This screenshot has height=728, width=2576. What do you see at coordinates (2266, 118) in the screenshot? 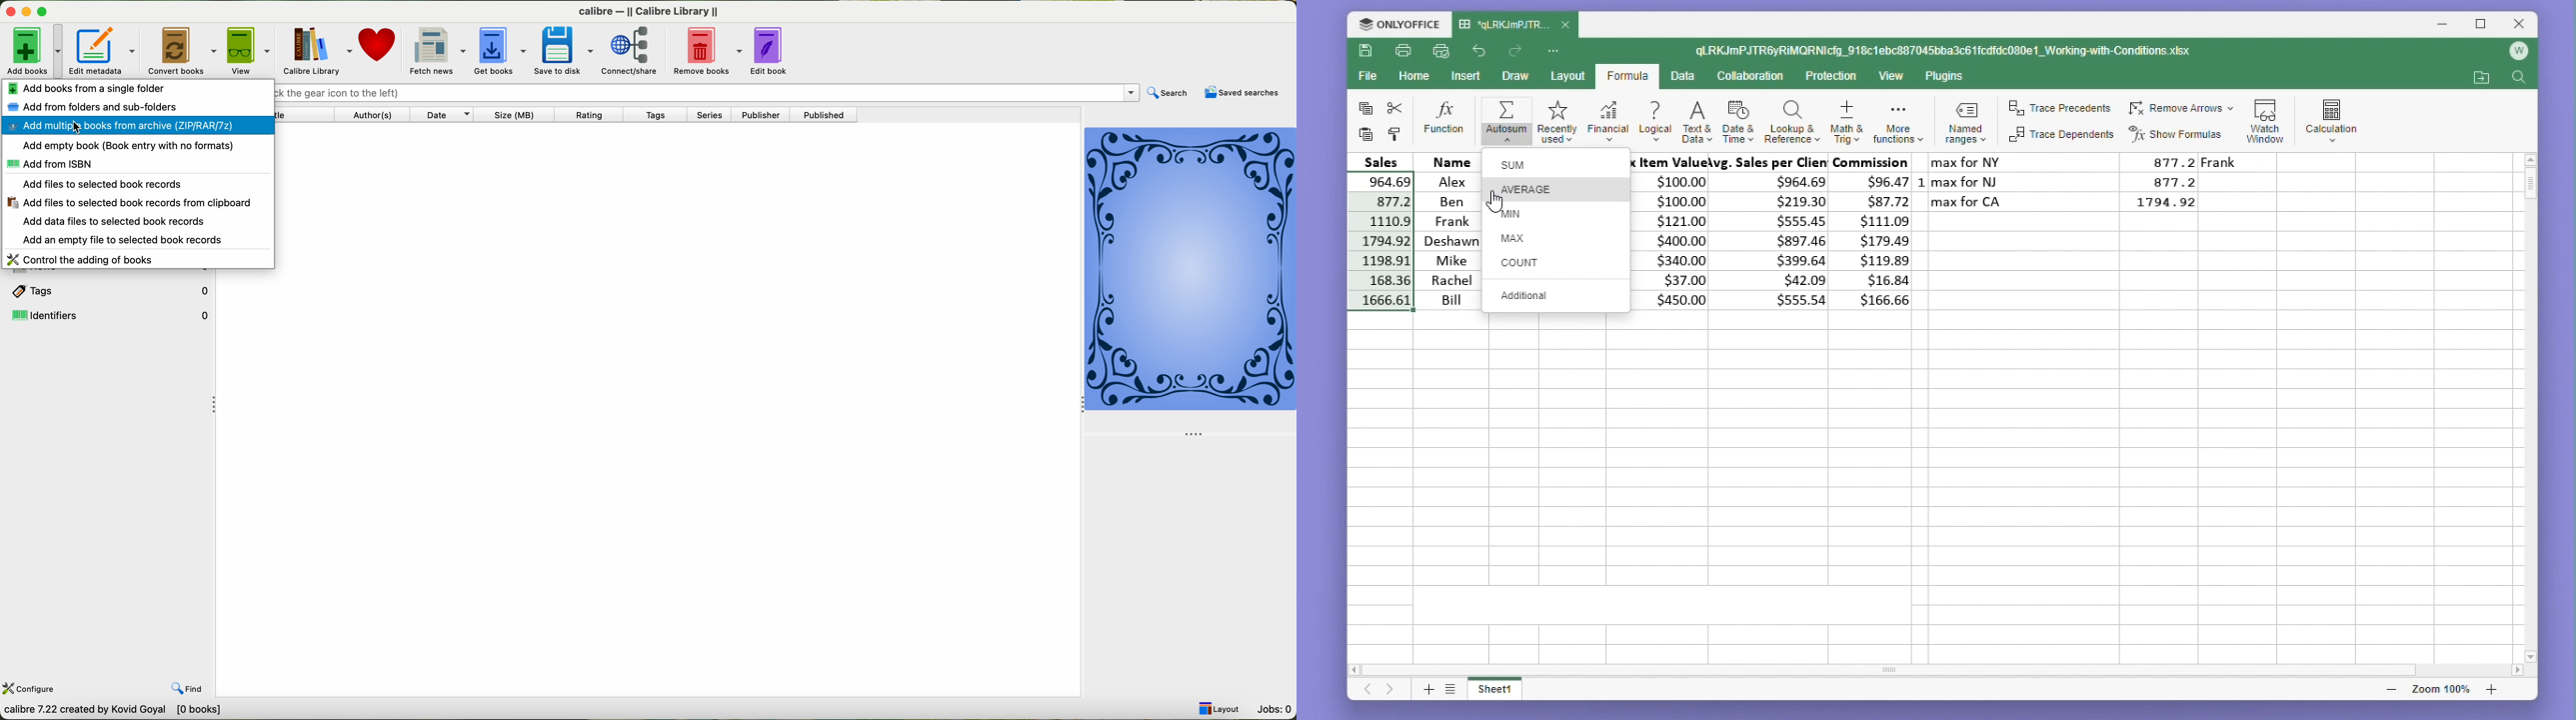
I see `Watch window` at bounding box center [2266, 118].